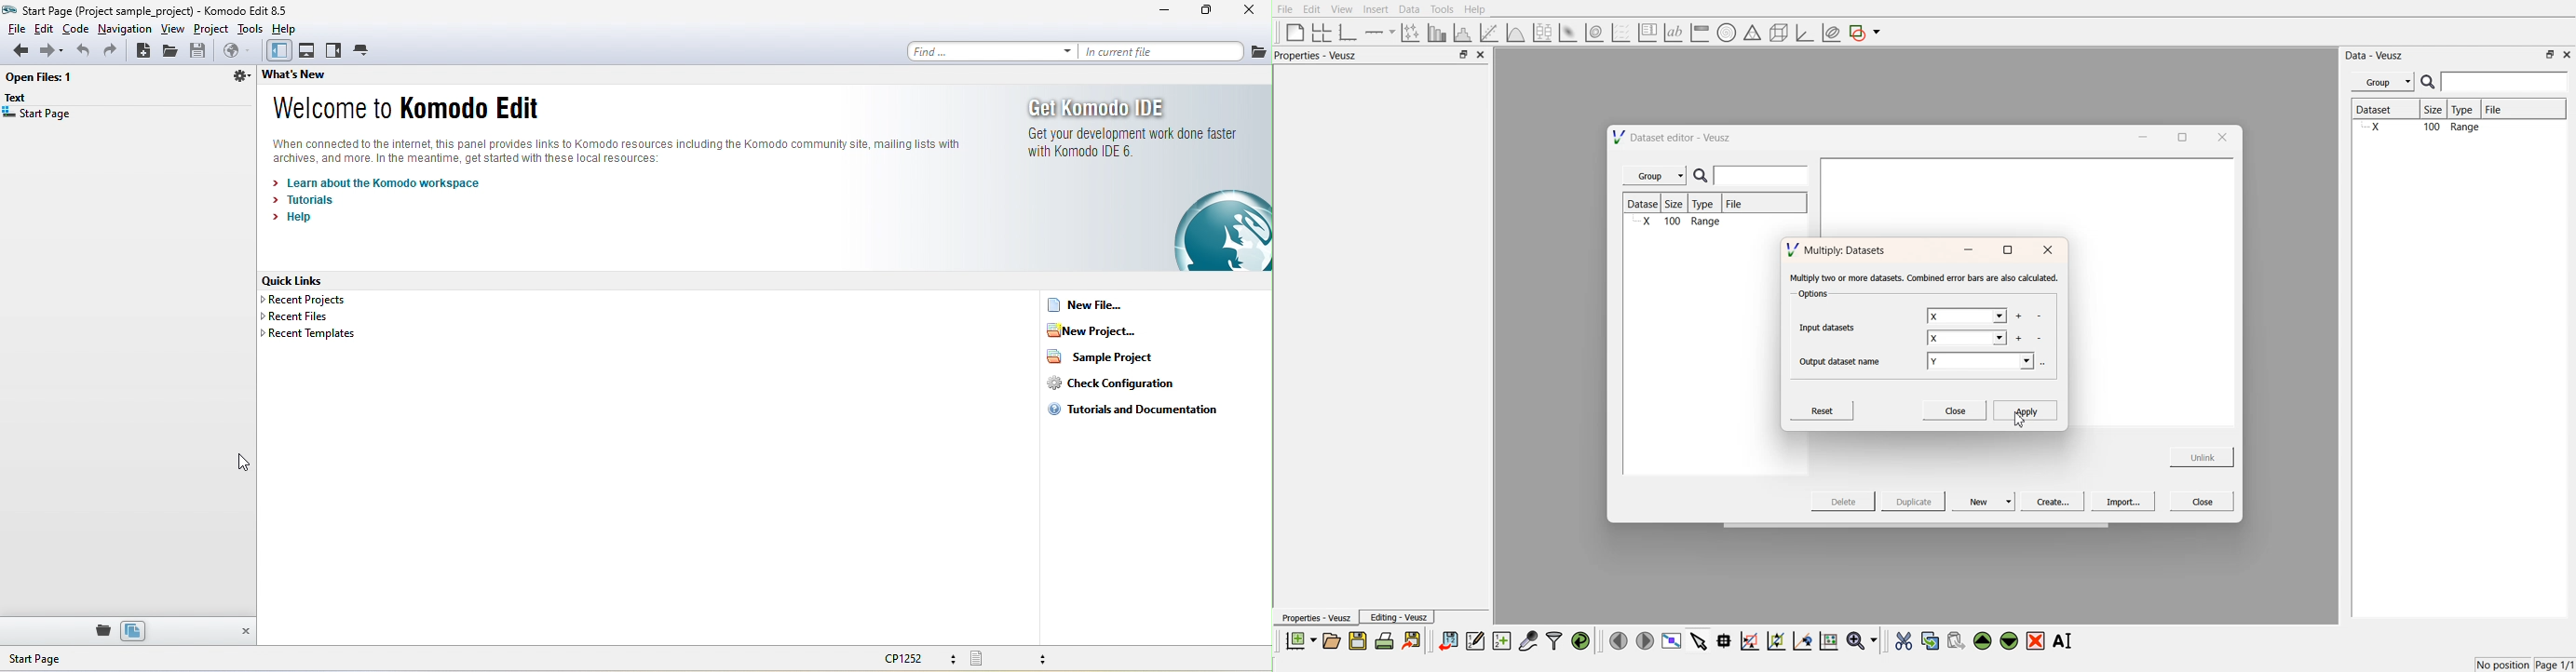  I want to click on print, so click(1388, 640).